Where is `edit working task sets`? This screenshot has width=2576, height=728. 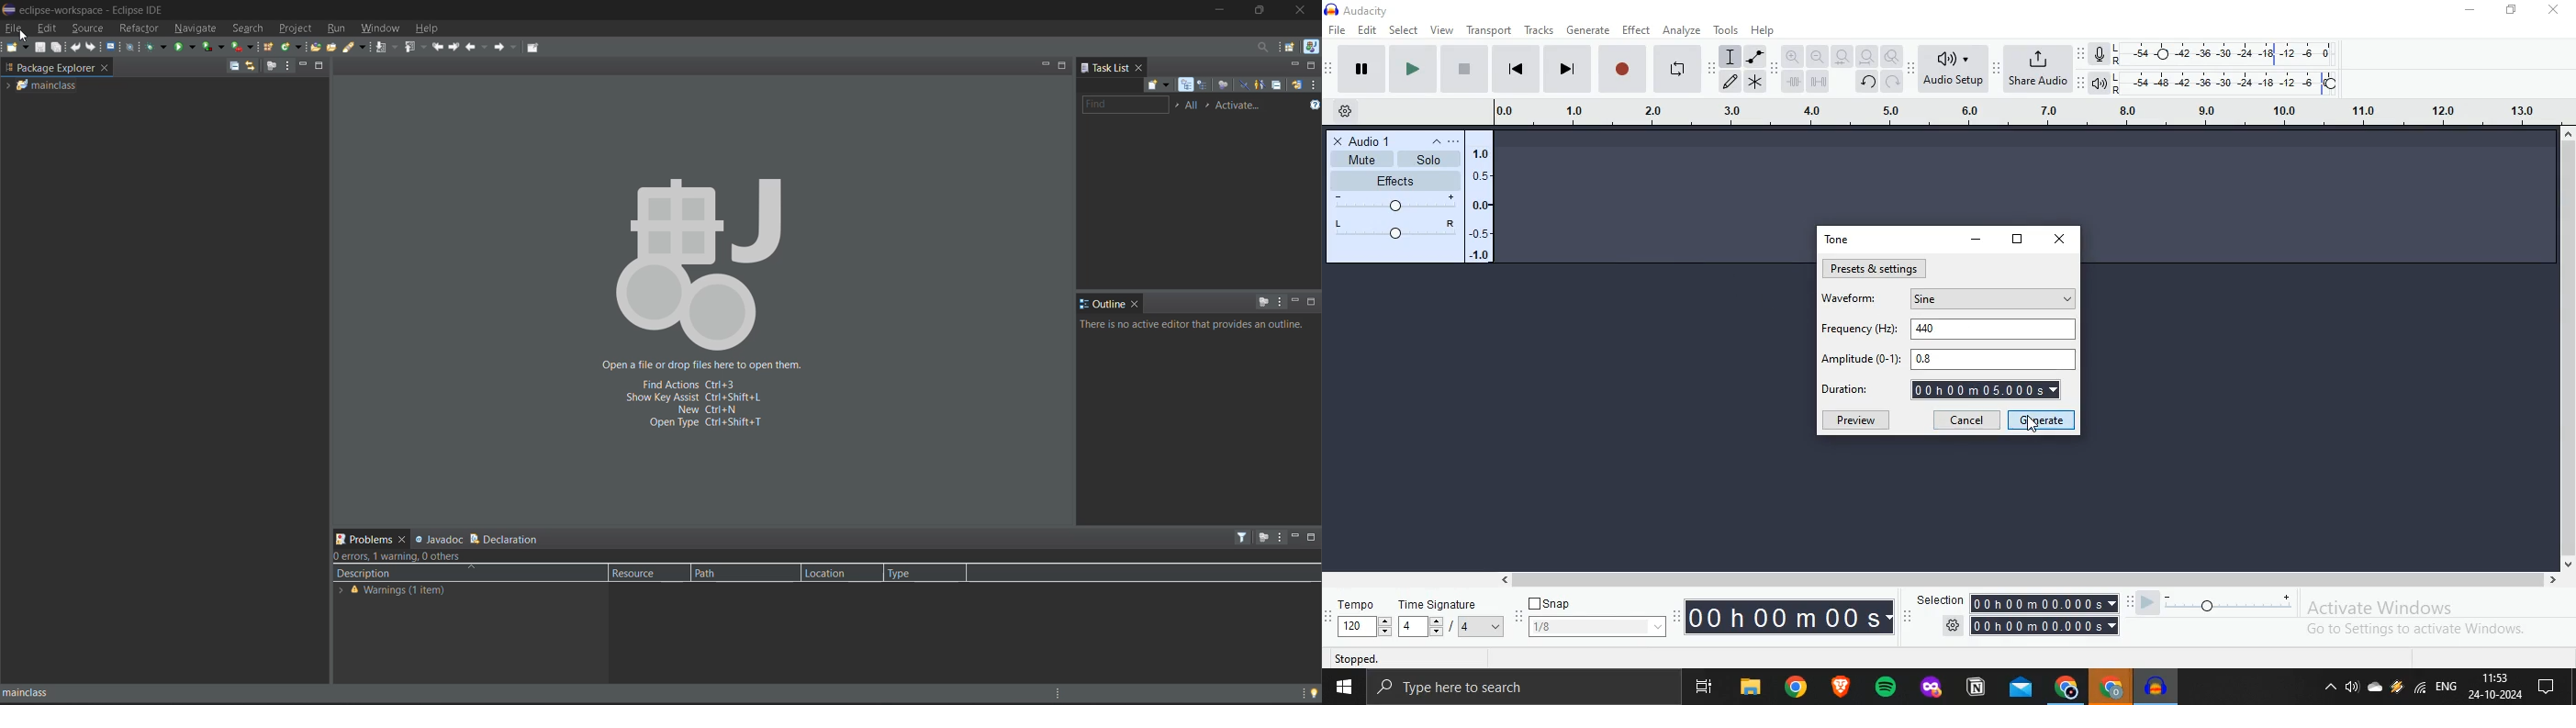 edit working task sets is located at coordinates (1193, 106).